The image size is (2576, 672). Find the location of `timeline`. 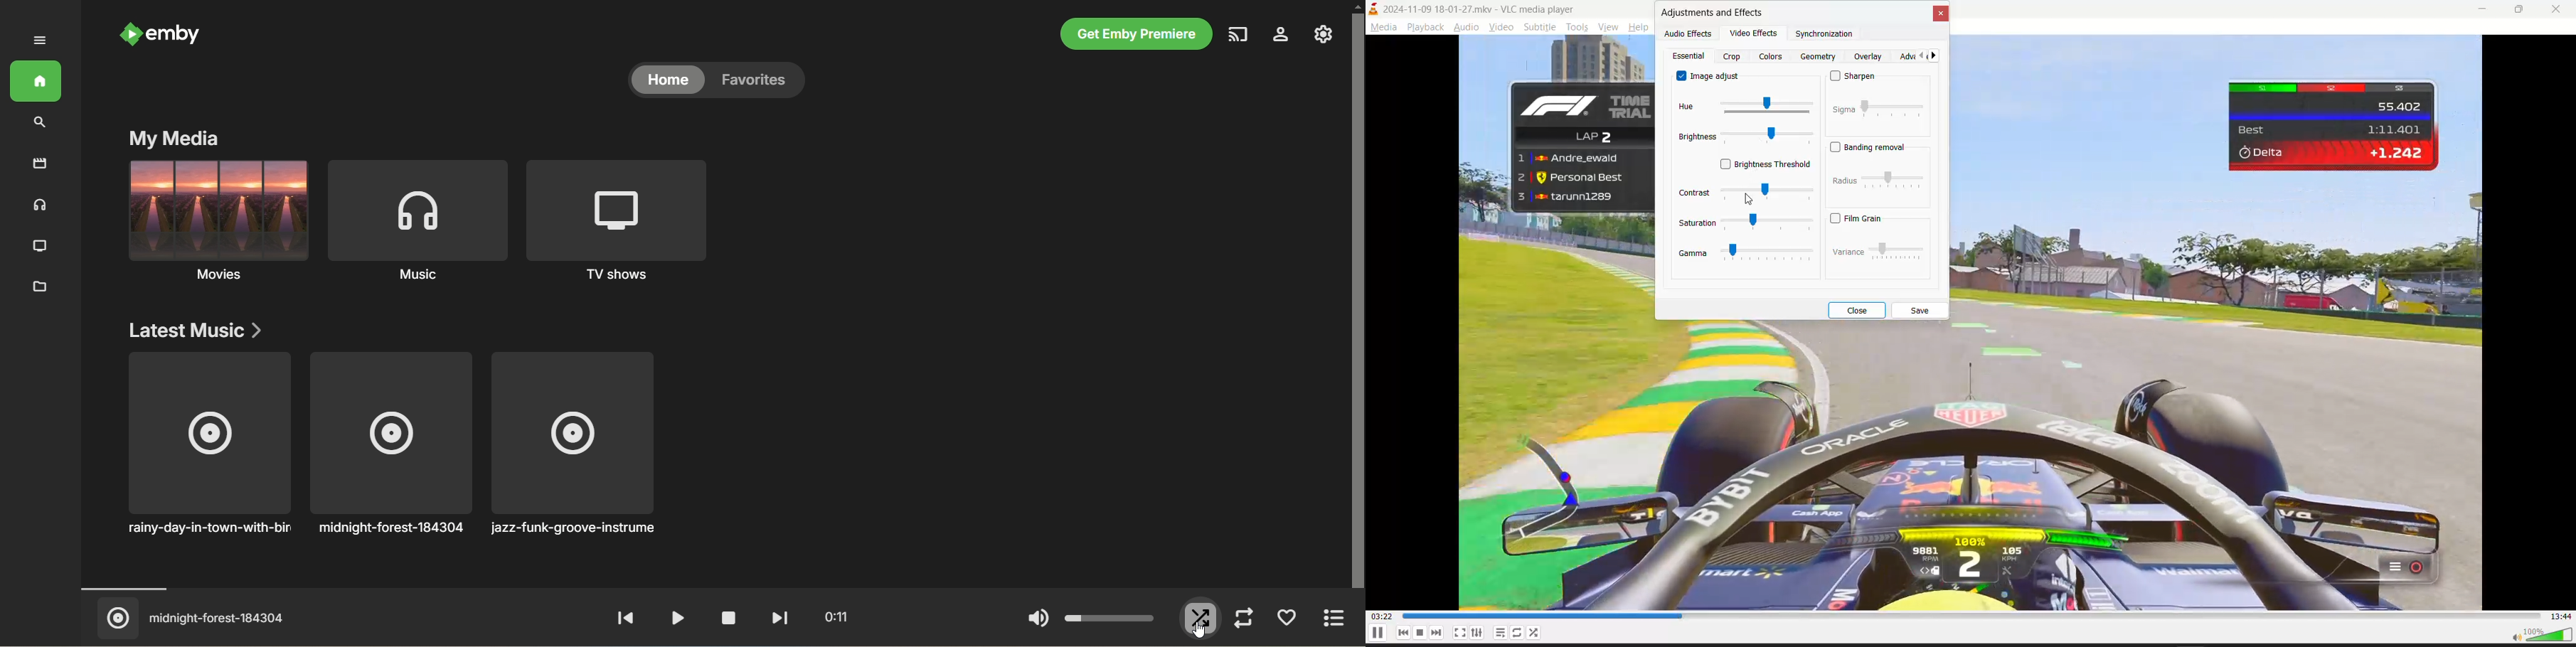

timeline is located at coordinates (703, 589).